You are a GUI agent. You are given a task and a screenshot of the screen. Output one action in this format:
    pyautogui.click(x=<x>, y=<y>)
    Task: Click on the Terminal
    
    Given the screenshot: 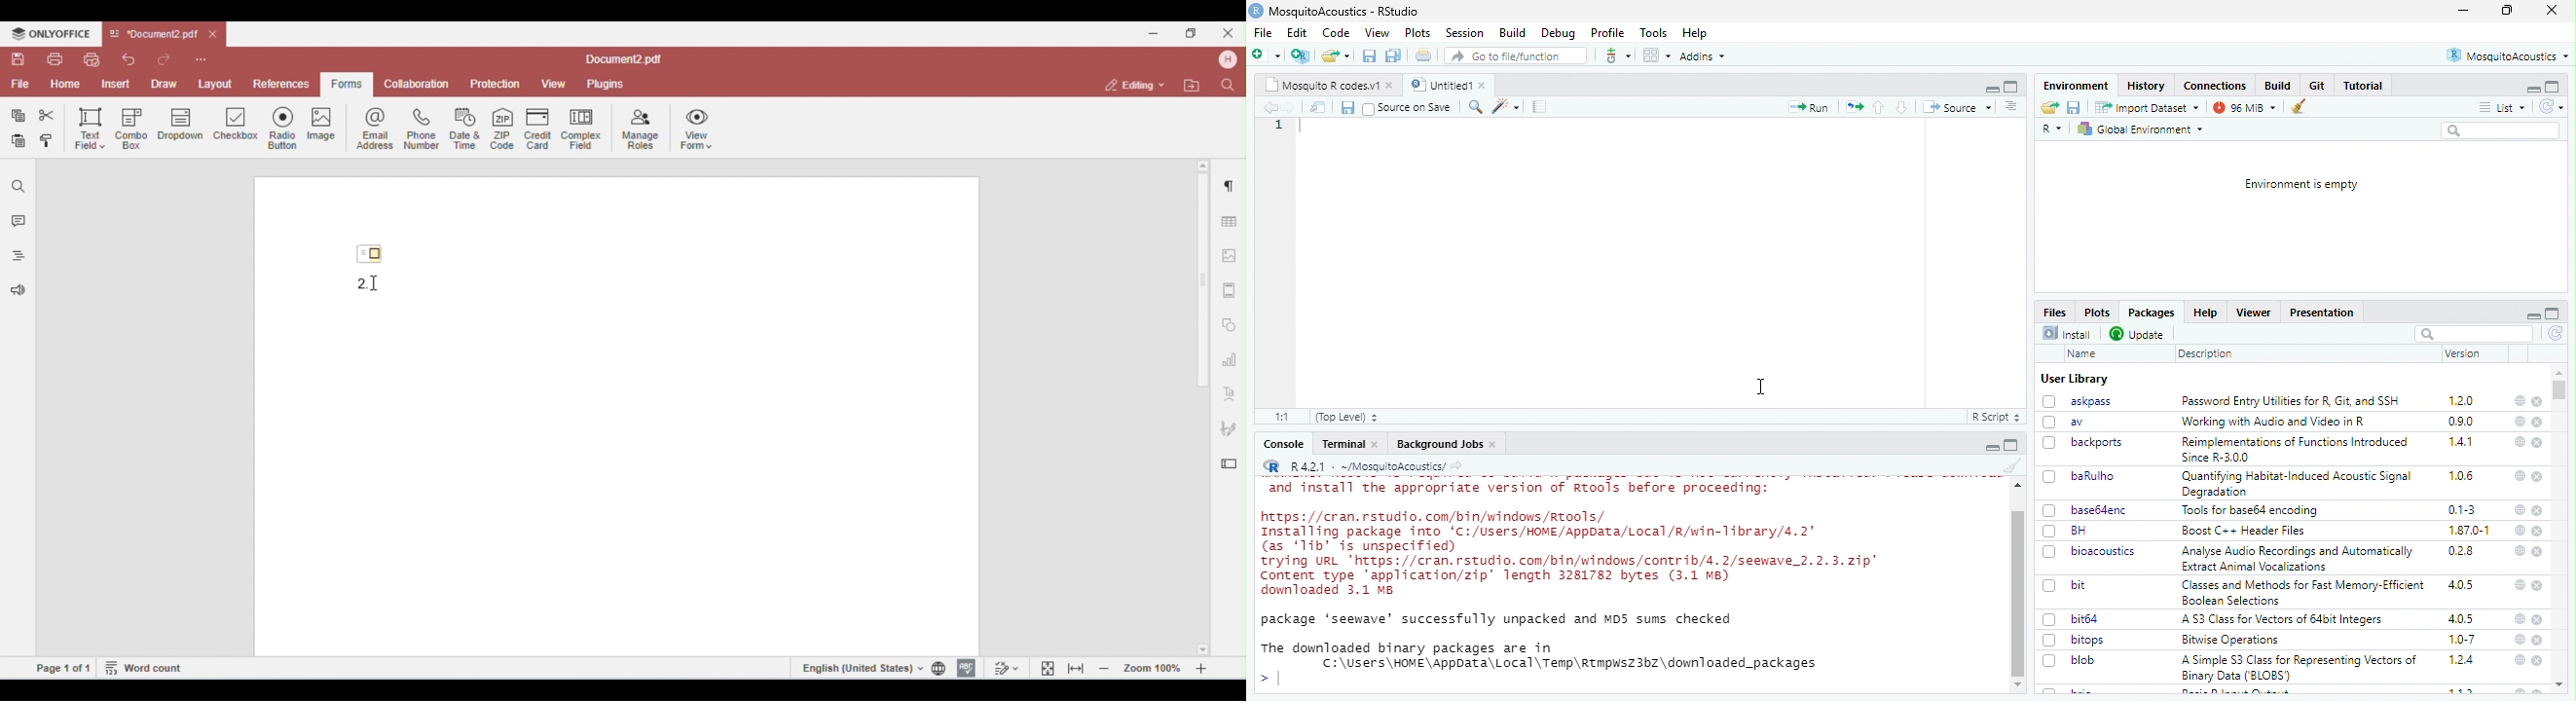 What is the action you would take?
    pyautogui.click(x=1343, y=444)
    